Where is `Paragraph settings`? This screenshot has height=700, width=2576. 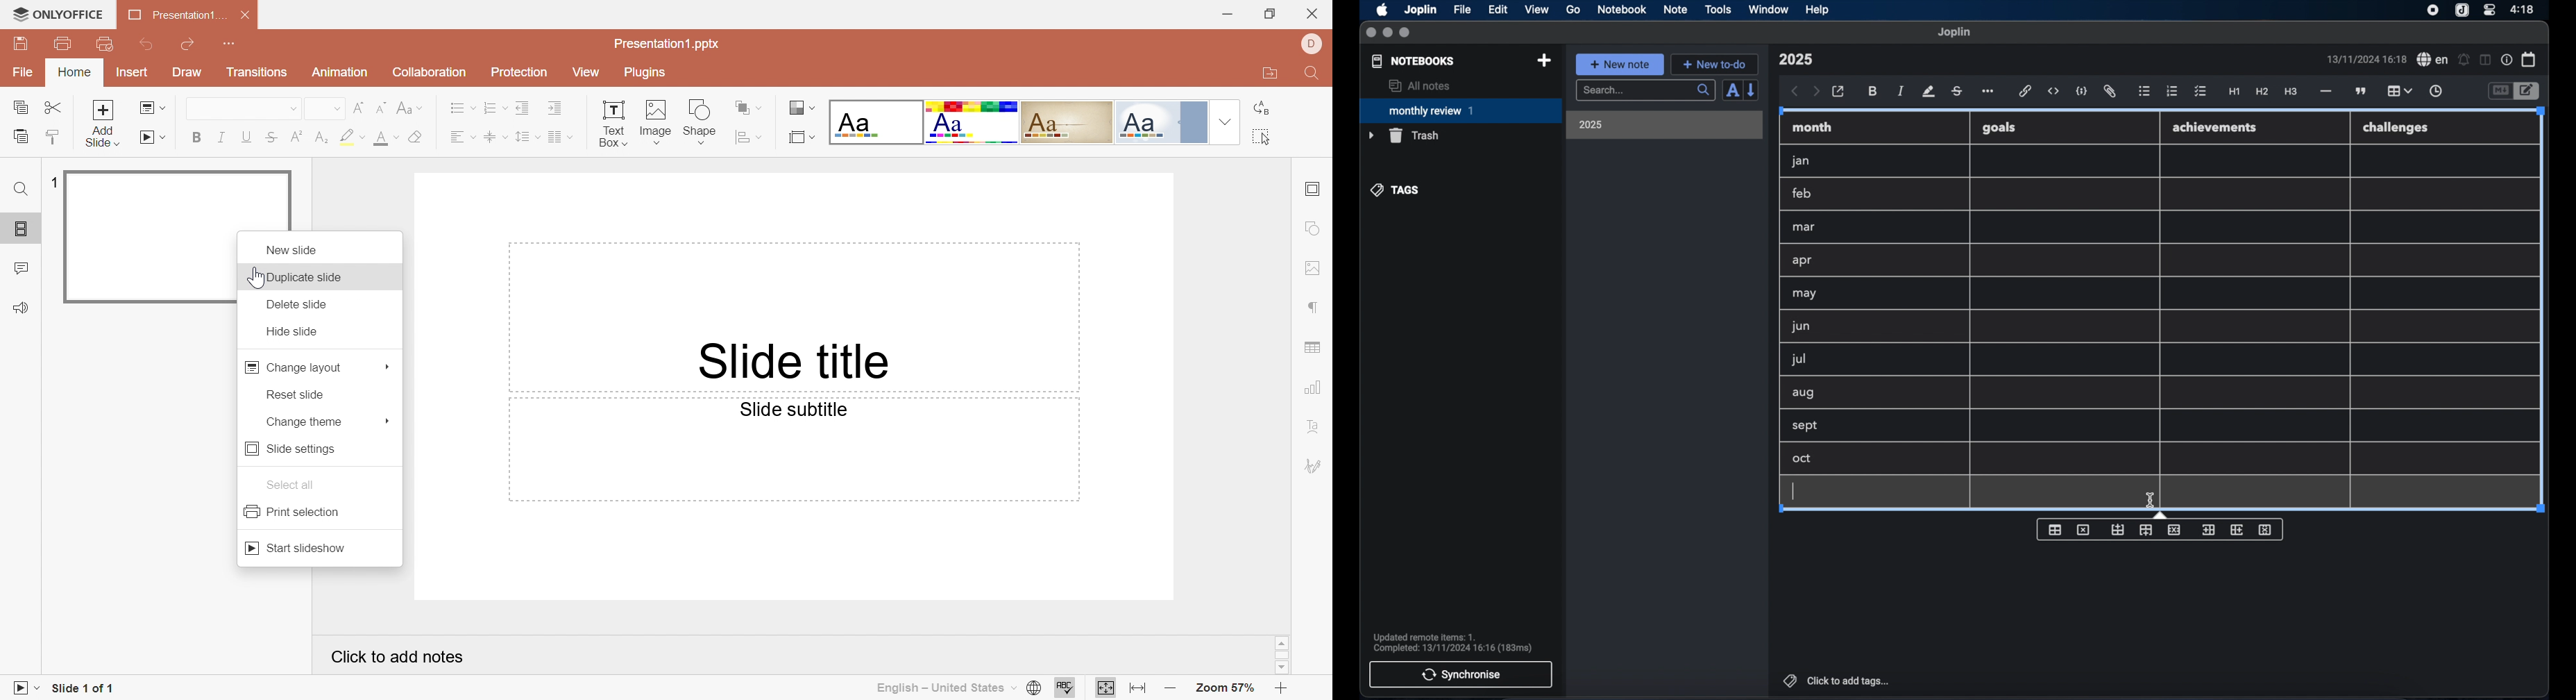 Paragraph settings is located at coordinates (1315, 308).